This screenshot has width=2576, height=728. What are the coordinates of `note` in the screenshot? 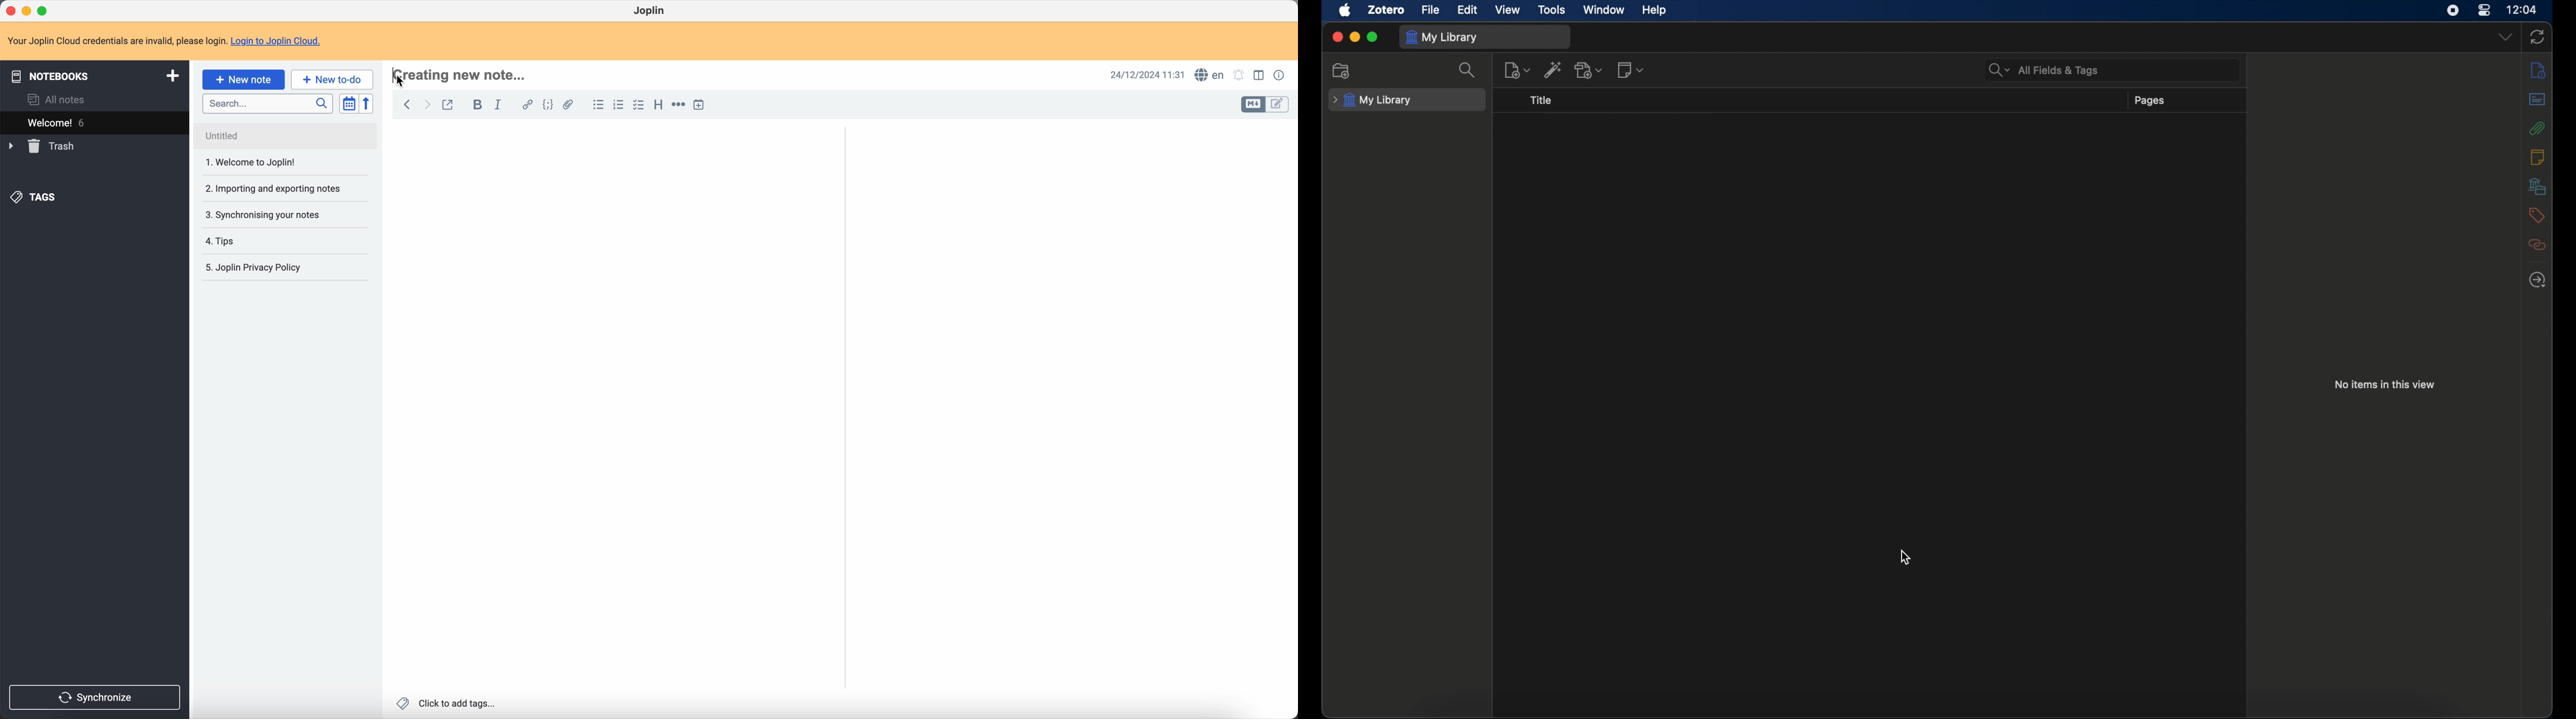 It's located at (164, 39).